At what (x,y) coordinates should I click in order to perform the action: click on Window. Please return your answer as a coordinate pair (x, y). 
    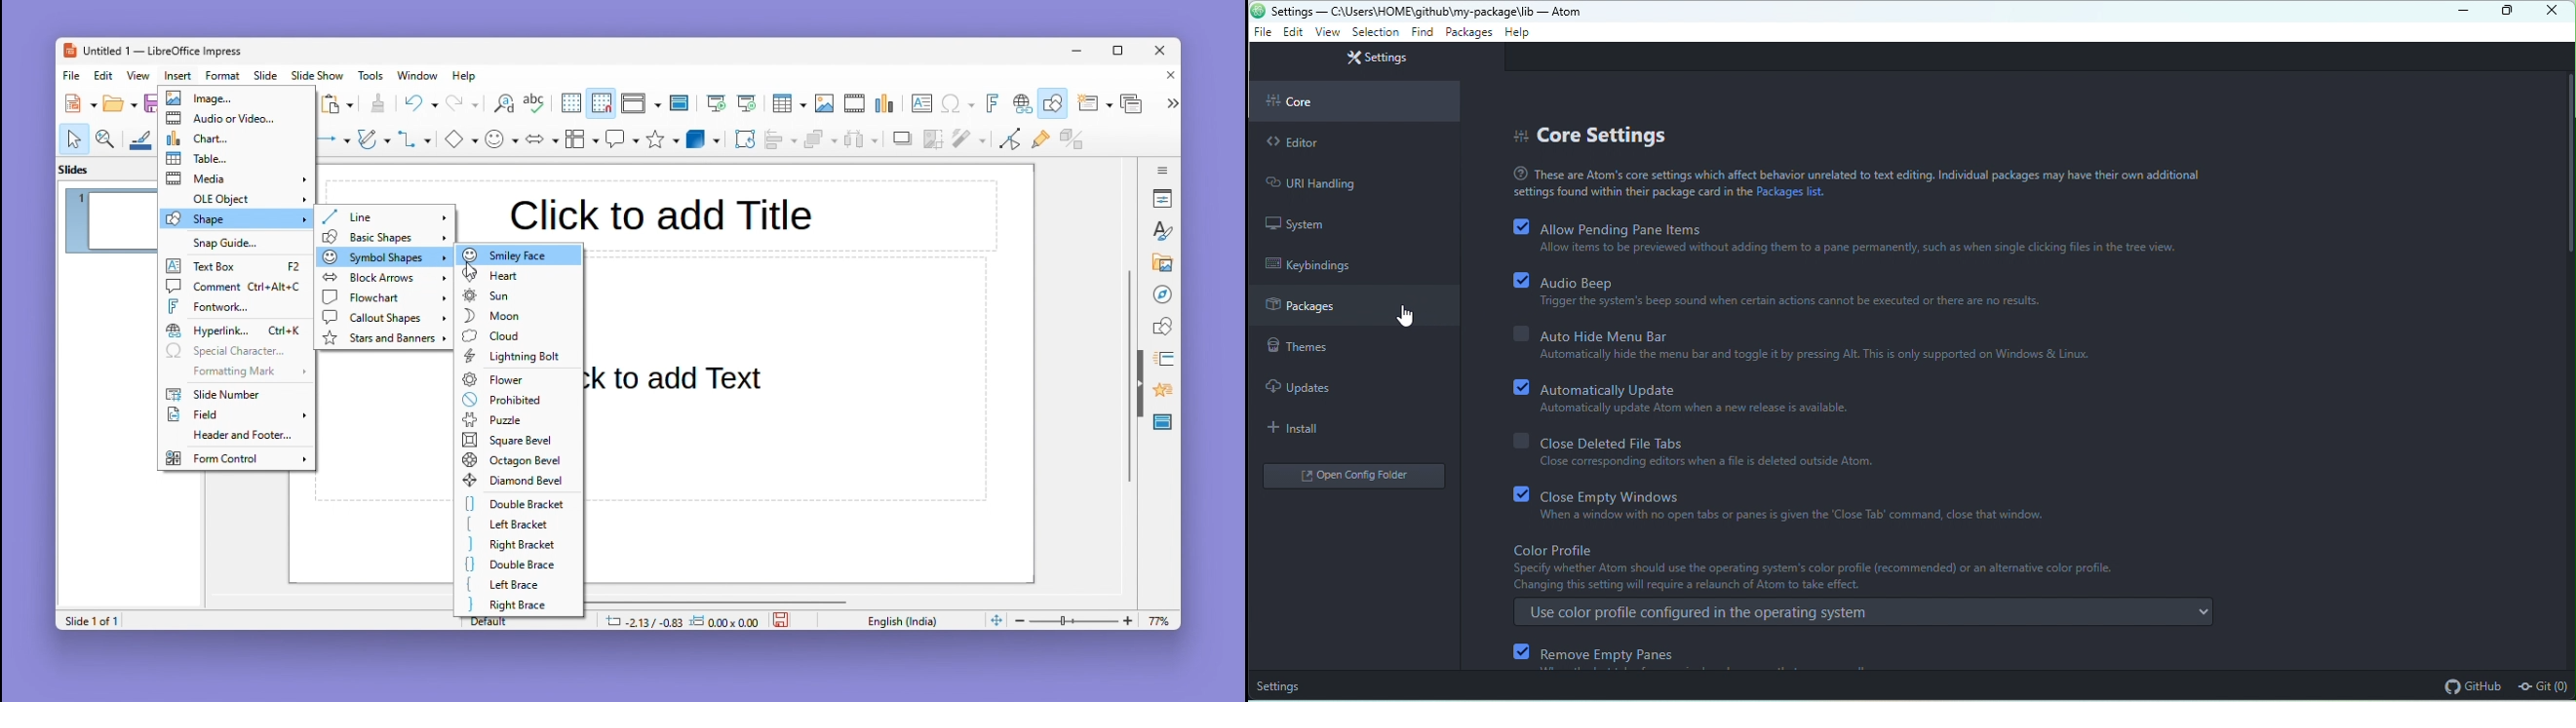
    Looking at the image, I should click on (422, 75).